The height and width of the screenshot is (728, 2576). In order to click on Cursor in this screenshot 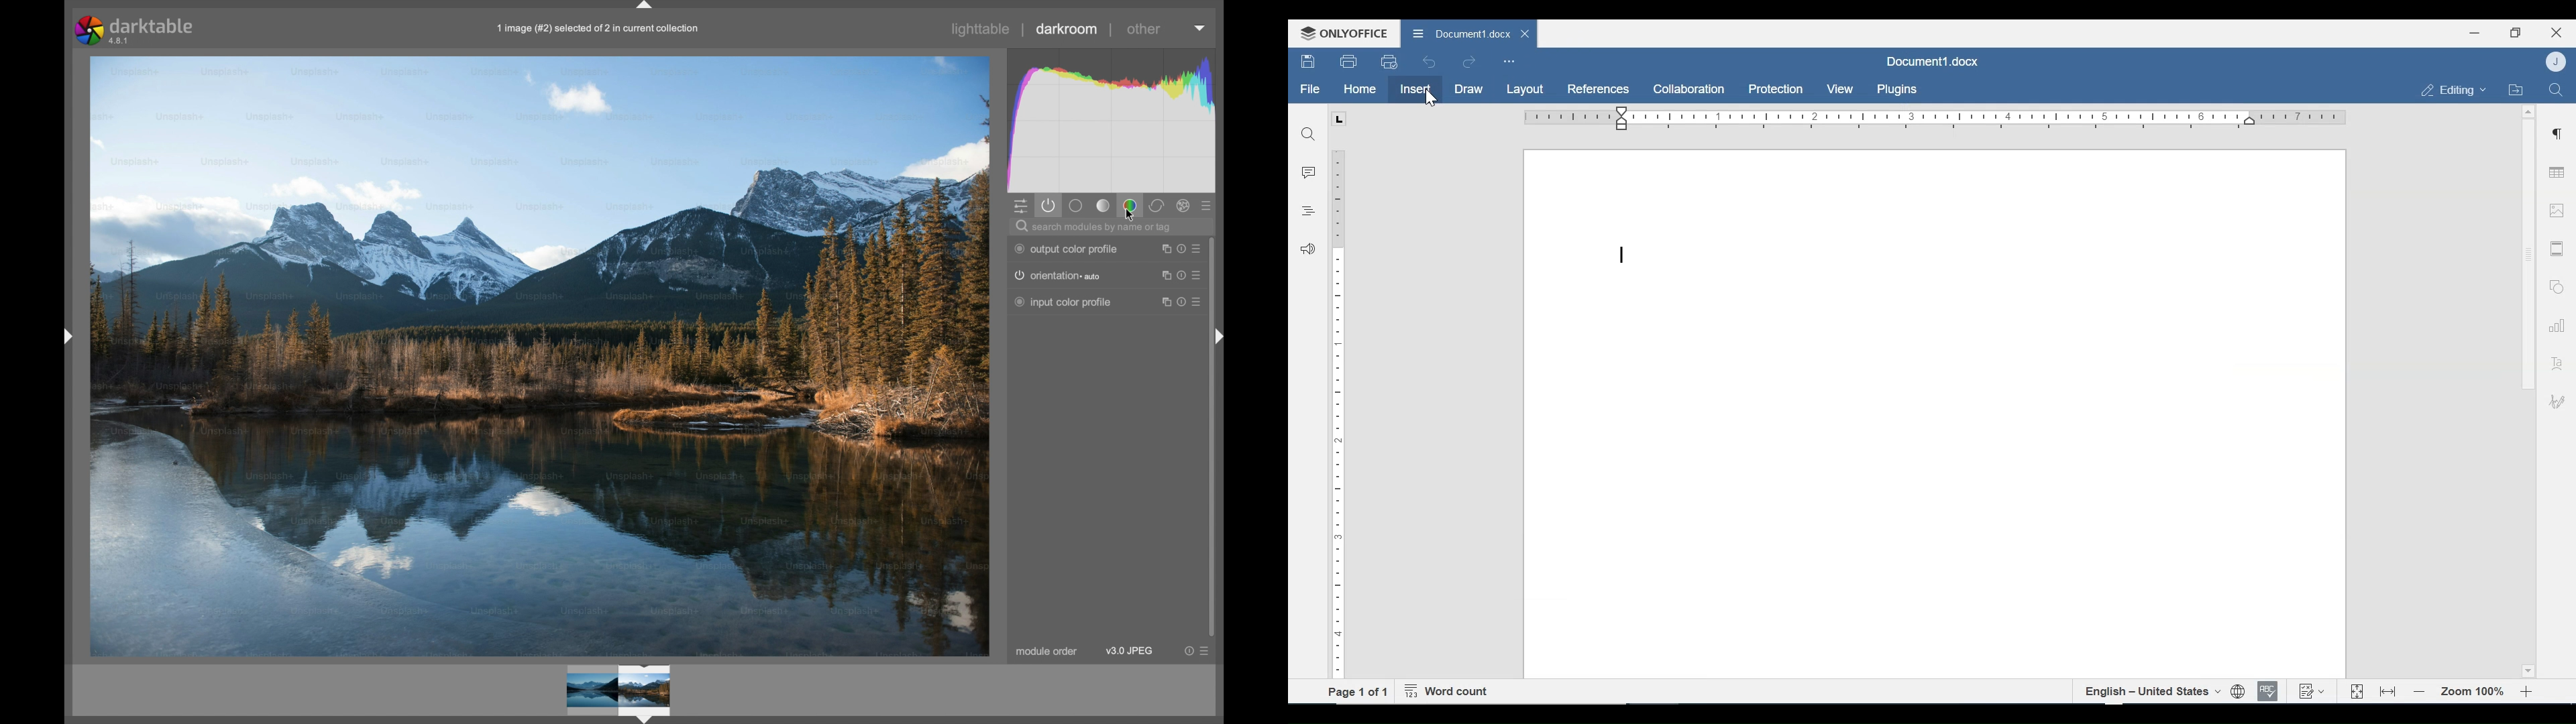, I will do `click(1431, 101)`.